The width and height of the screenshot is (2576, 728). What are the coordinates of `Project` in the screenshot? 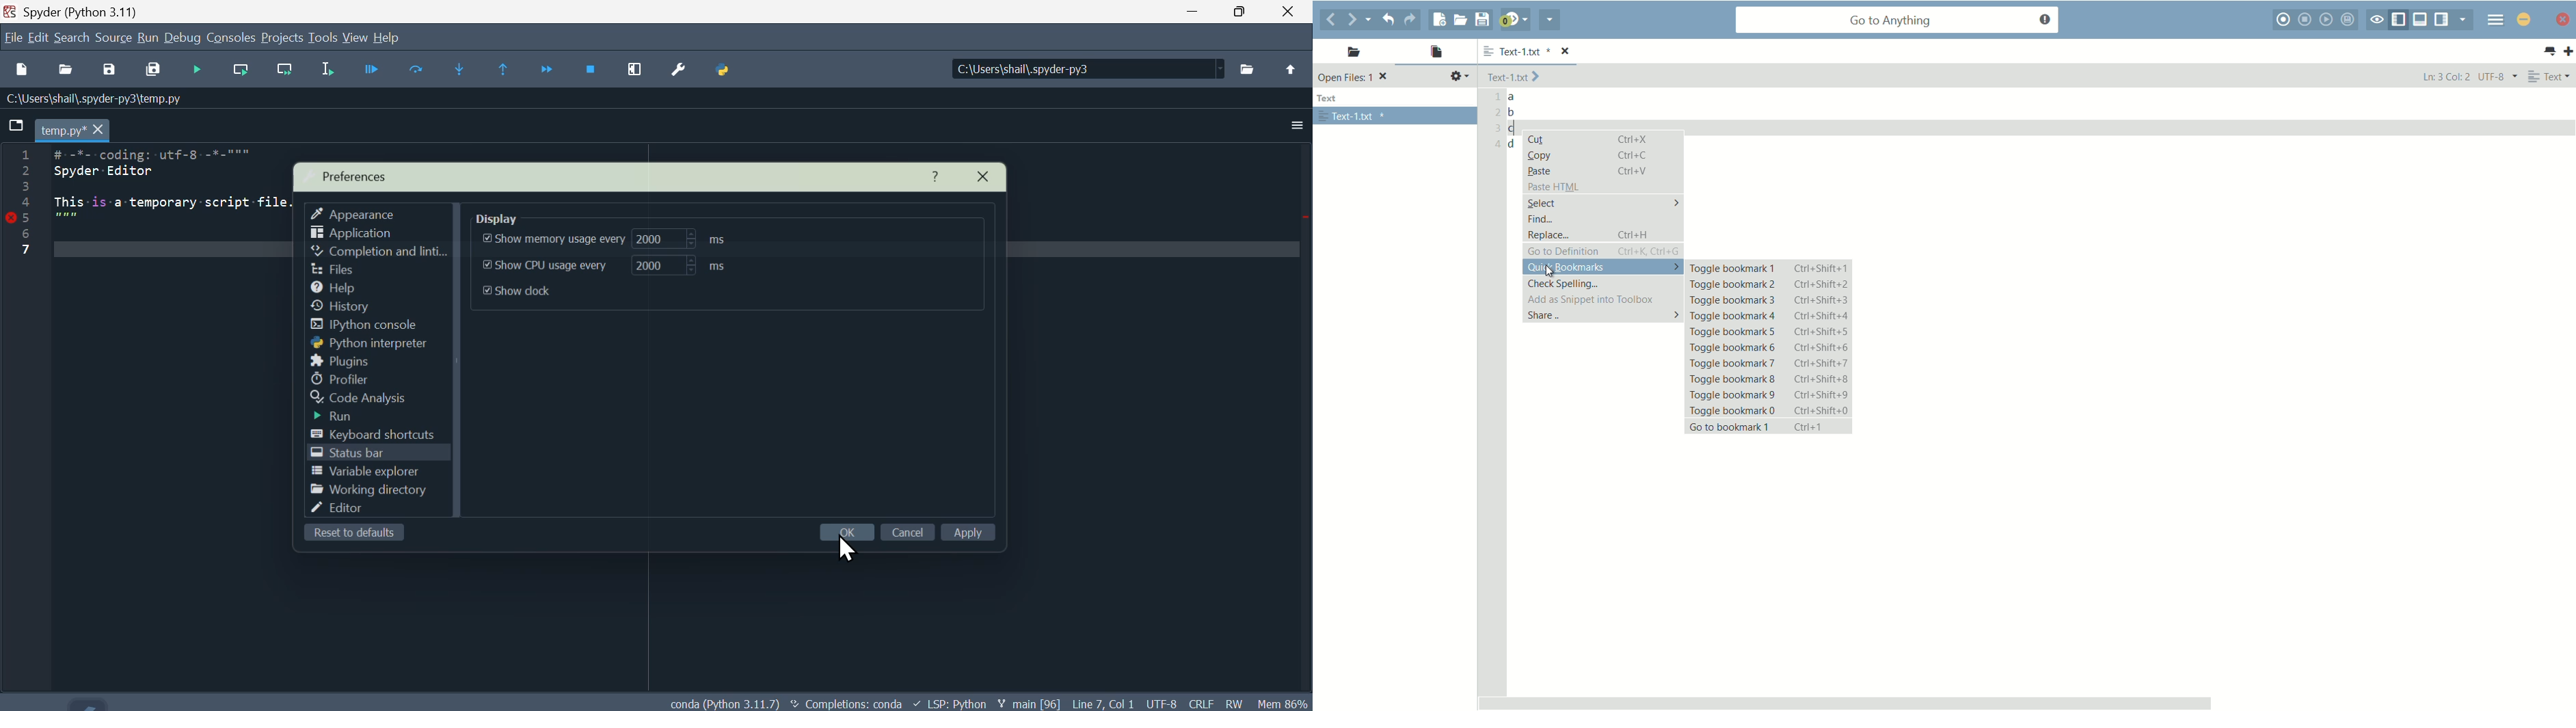 It's located at (282, 39).